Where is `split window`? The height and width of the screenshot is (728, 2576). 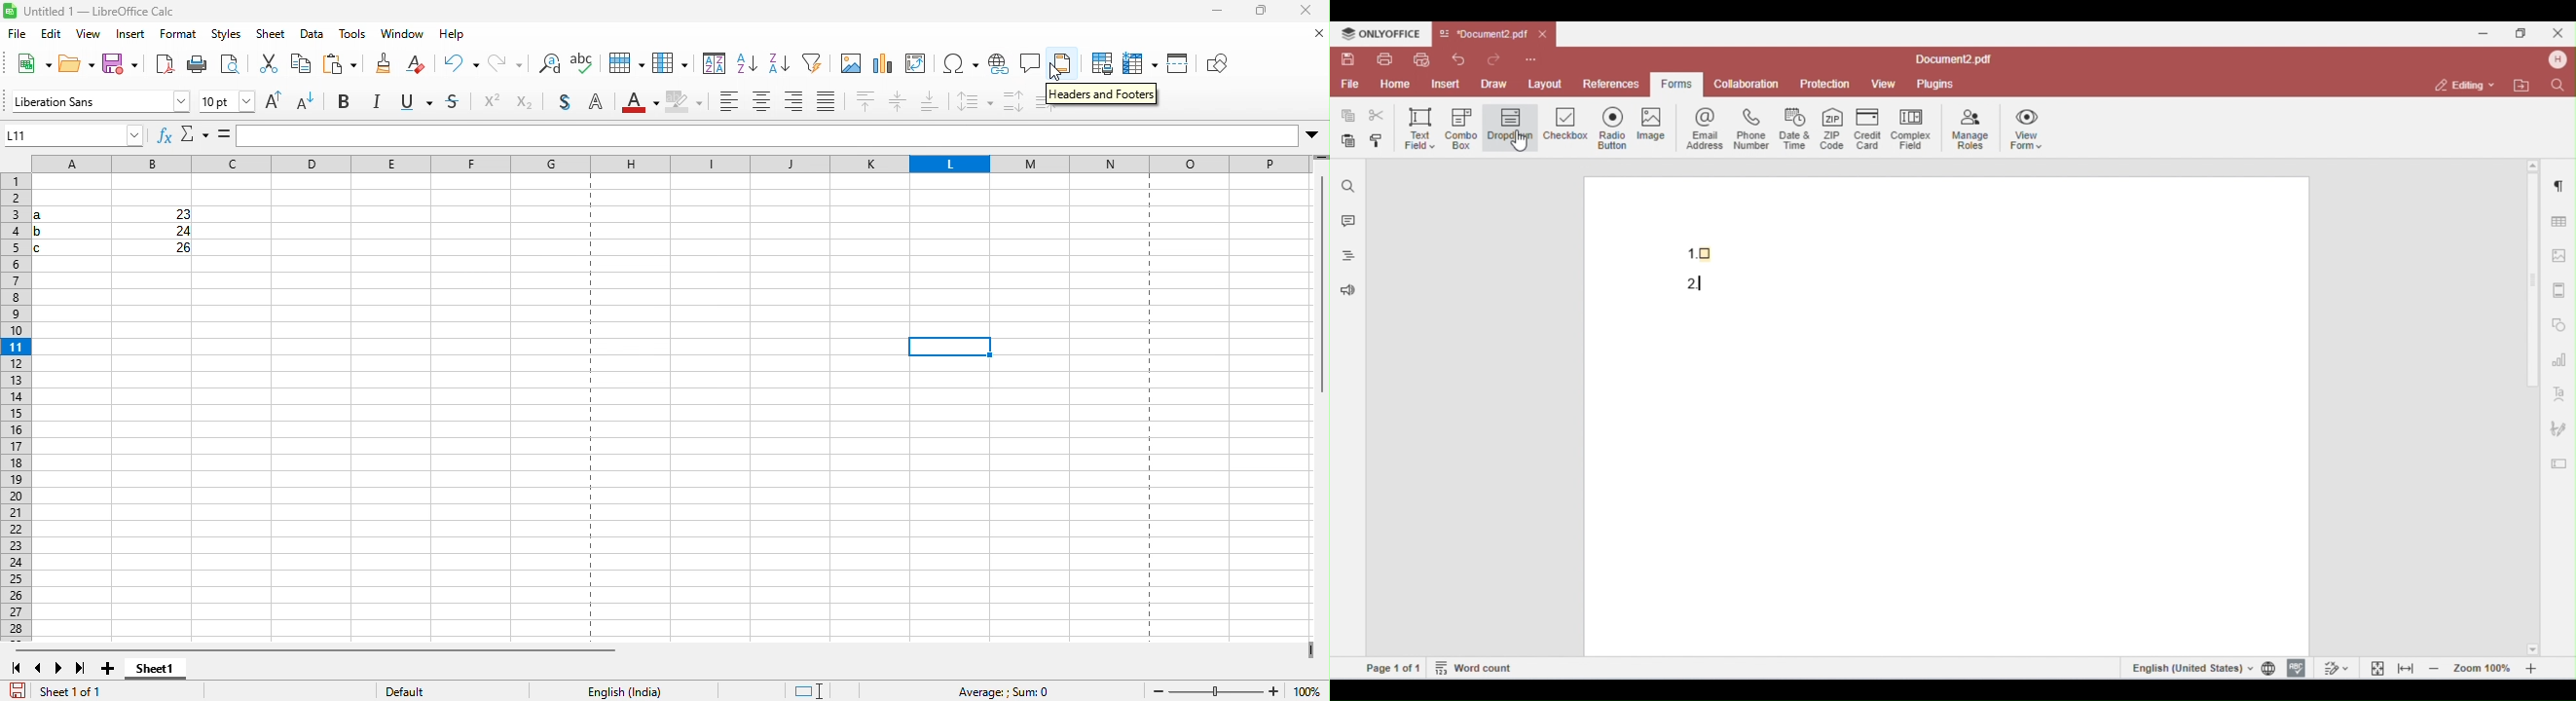
split window is located at coordinates (1177, 64).